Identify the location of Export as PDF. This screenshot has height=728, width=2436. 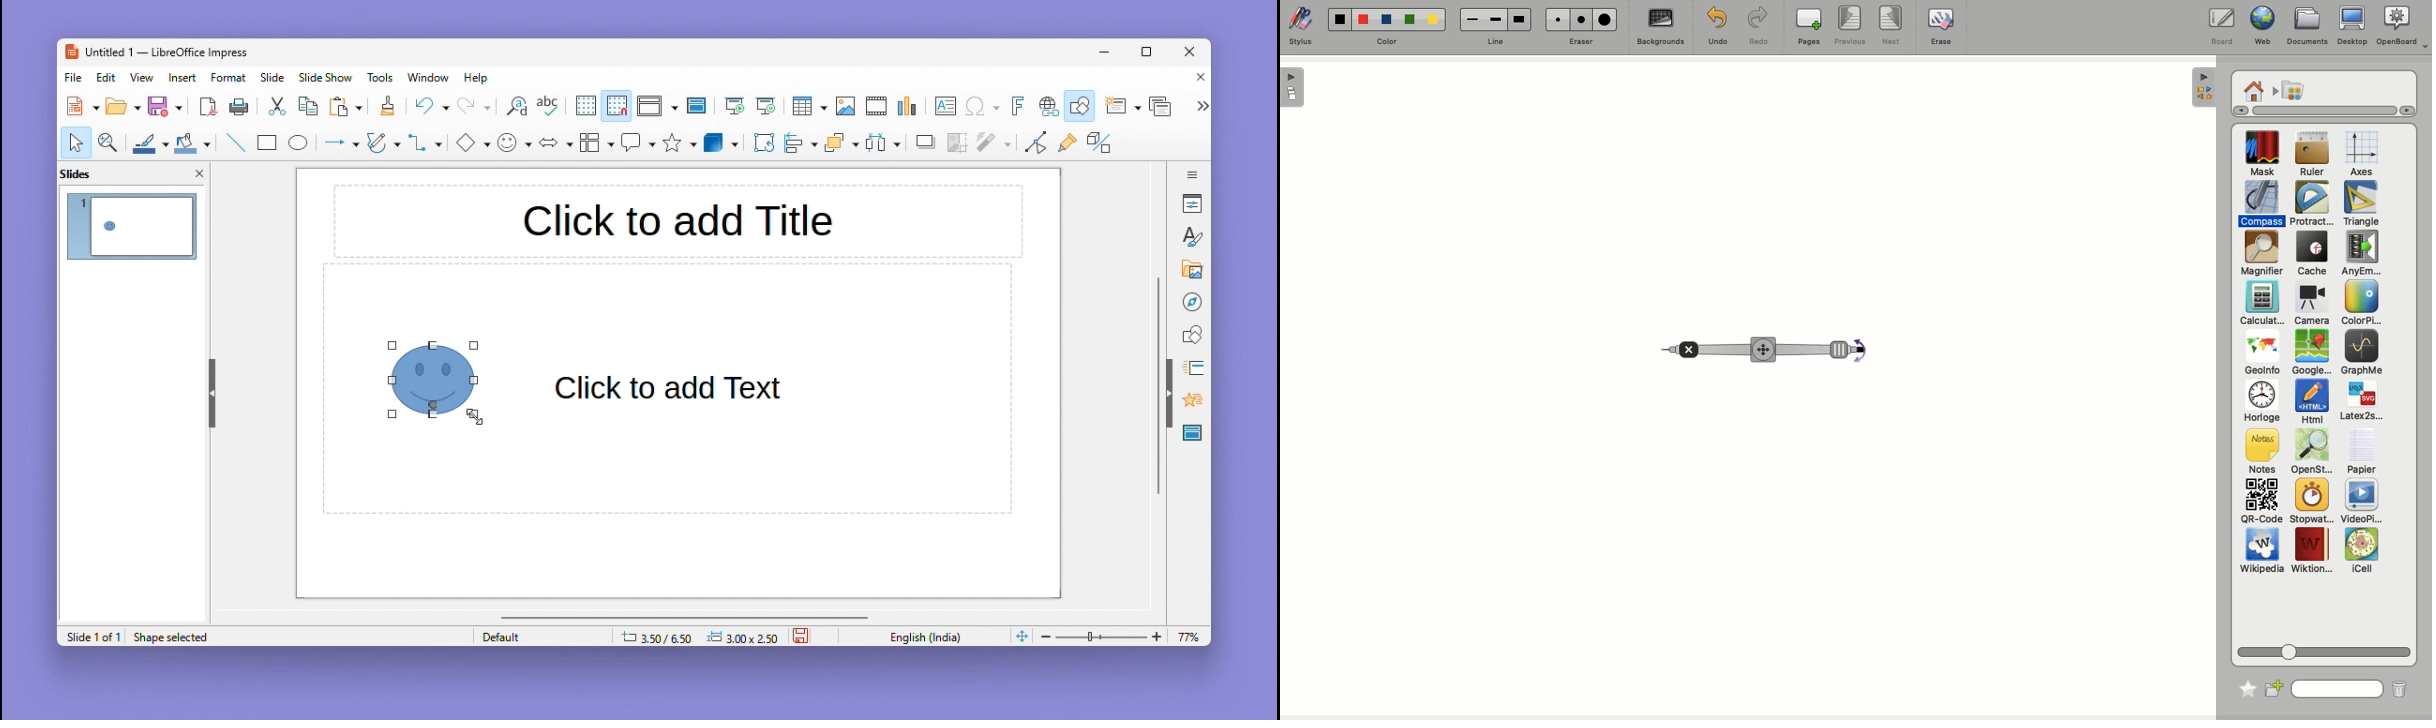
(208, 108).